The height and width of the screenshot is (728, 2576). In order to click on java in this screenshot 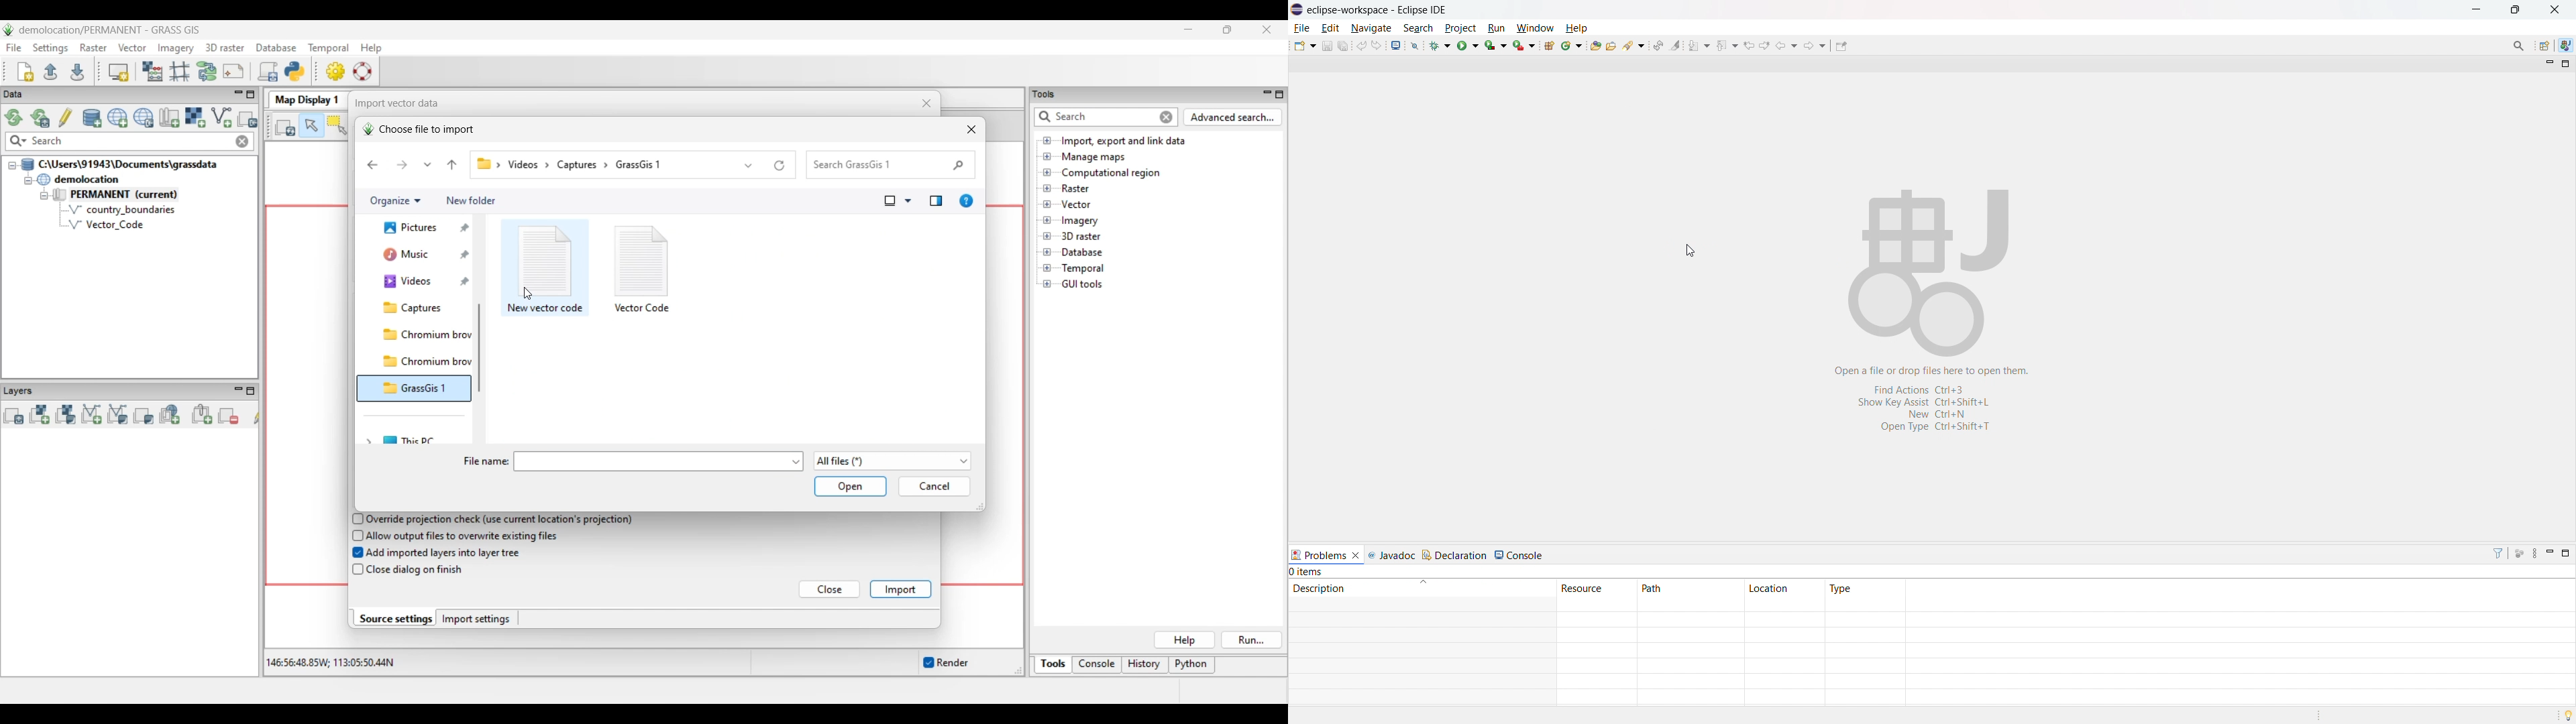, I will do `click(2567, 44)`.